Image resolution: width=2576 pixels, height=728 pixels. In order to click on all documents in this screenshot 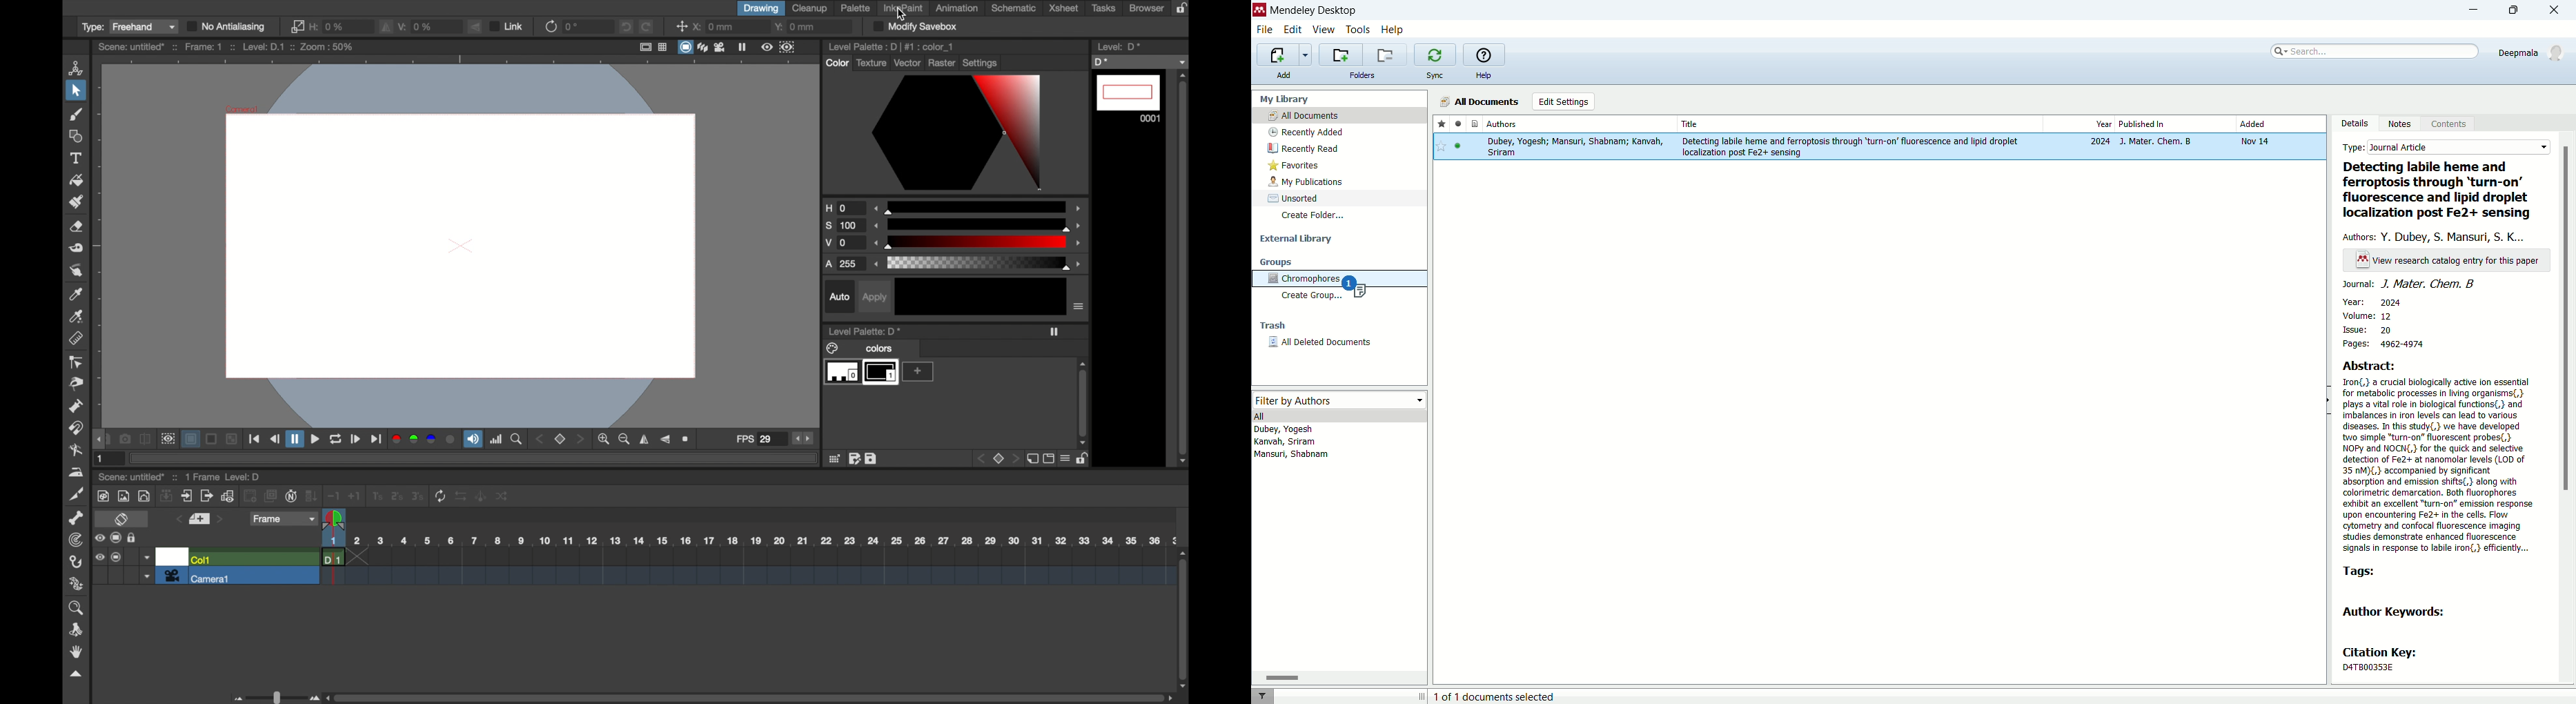, I will do `click(1479, 101)`.